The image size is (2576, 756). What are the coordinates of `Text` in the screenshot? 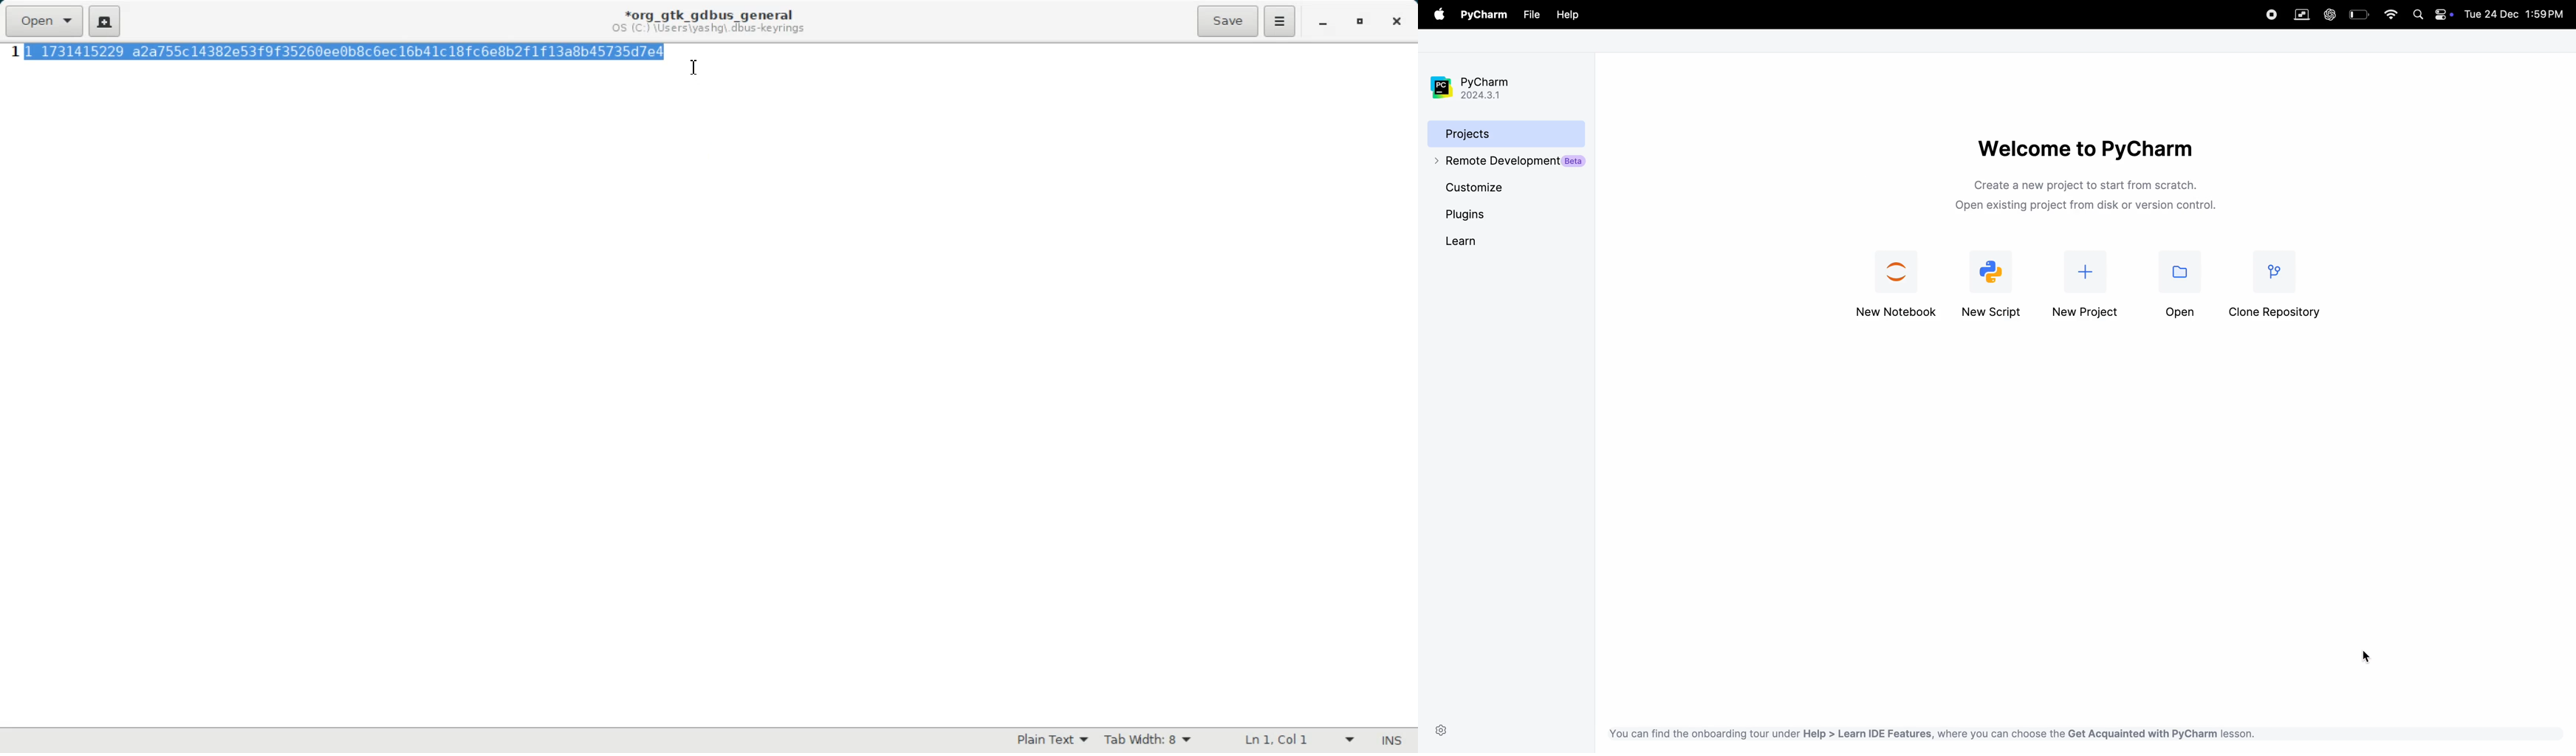 It's located at (1391, 740).